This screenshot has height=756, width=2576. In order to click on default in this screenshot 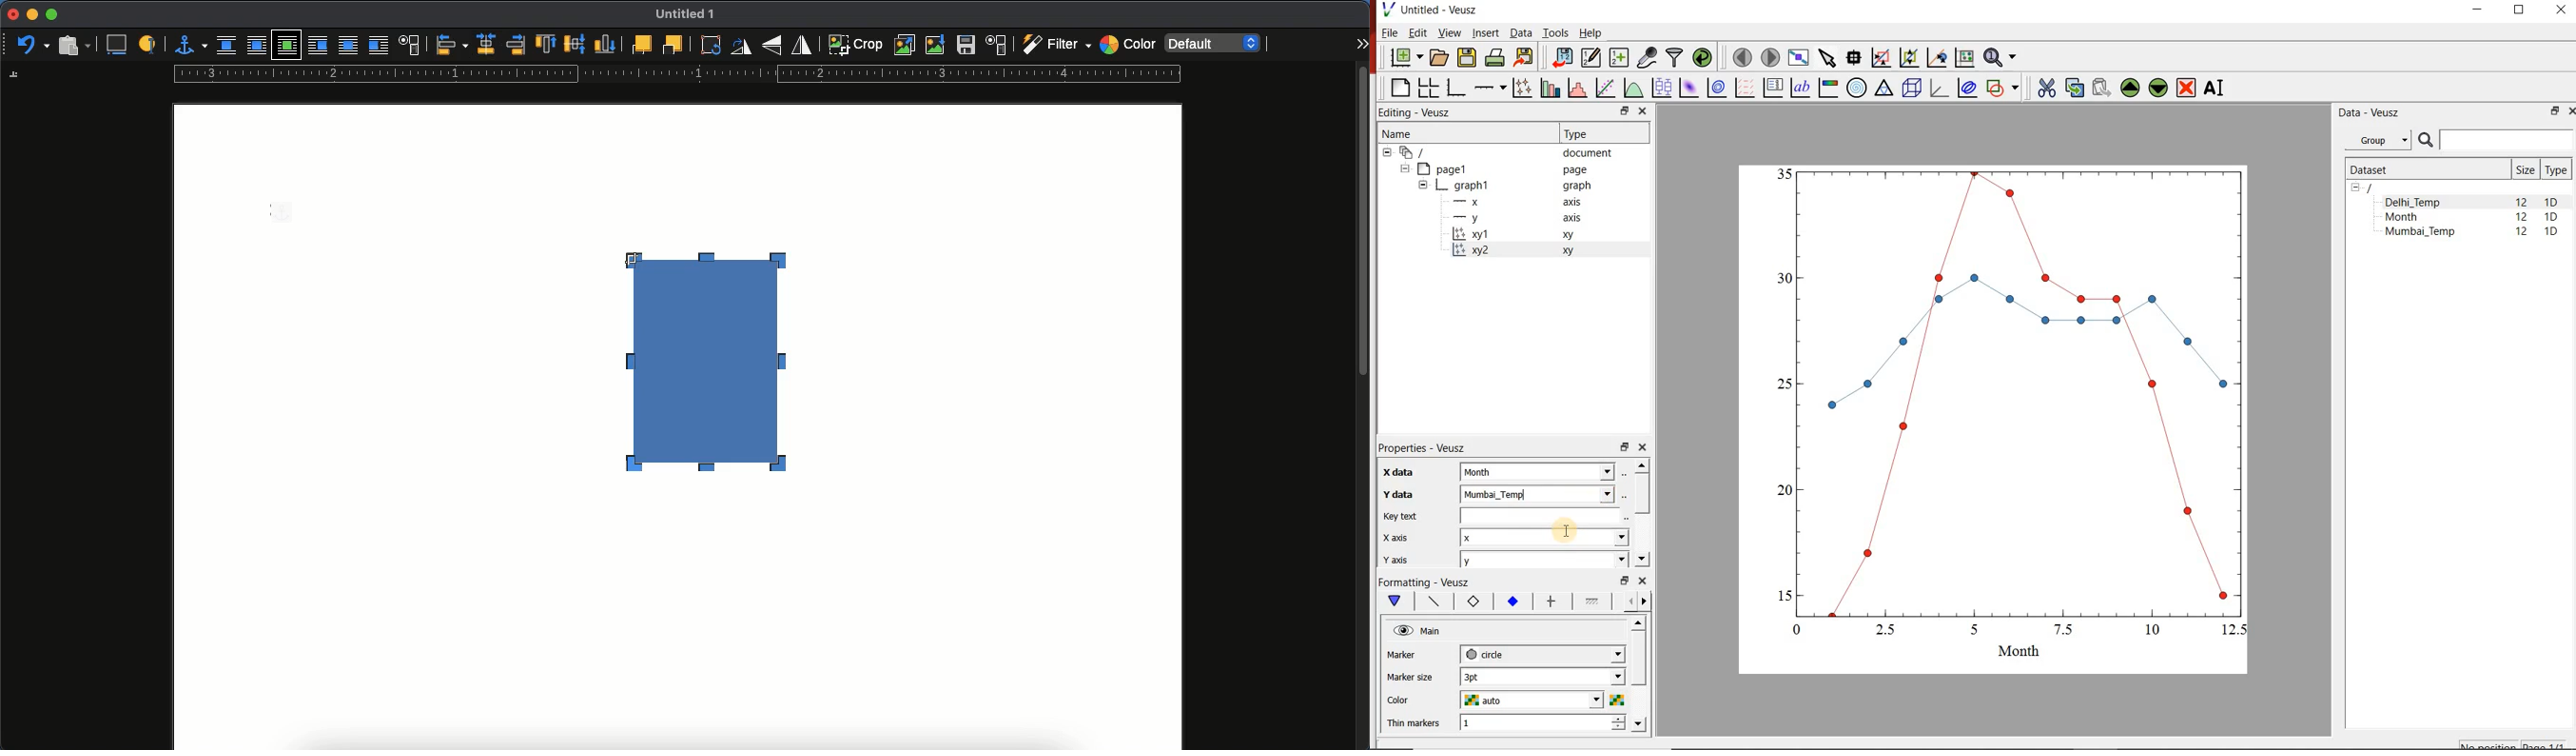, I will do `click(1215, 42)`.